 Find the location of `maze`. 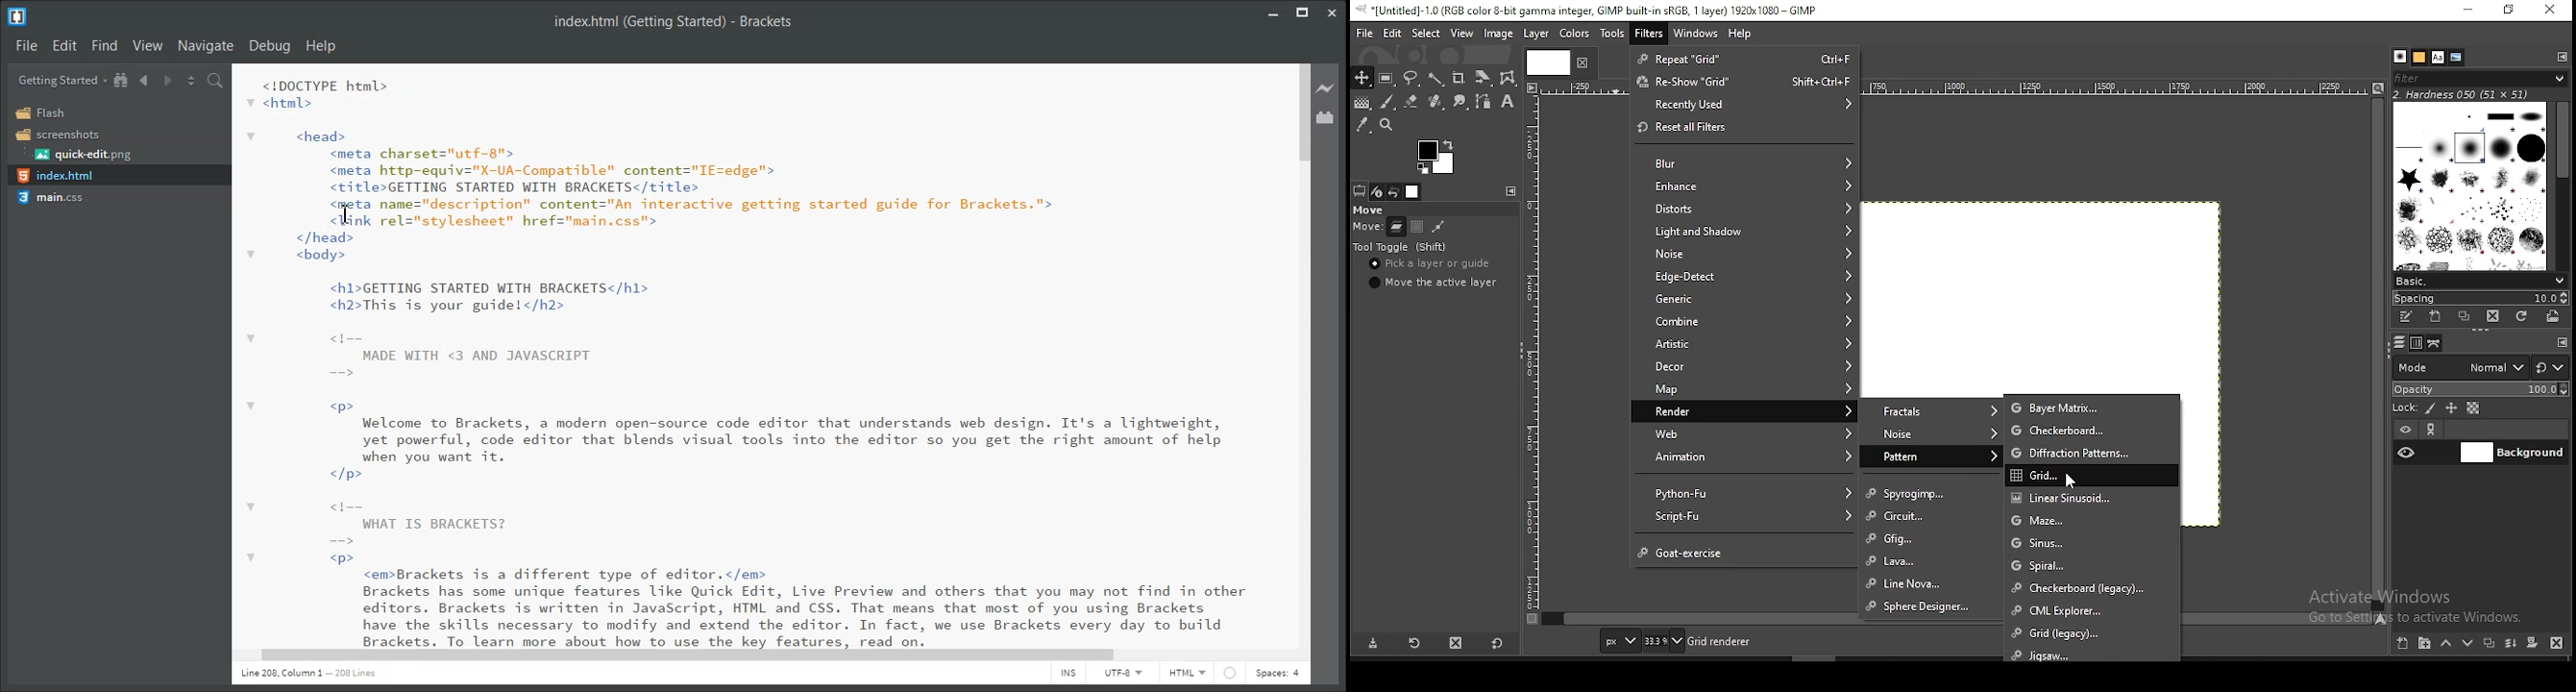

maze is located at coordinates (2091, 520).